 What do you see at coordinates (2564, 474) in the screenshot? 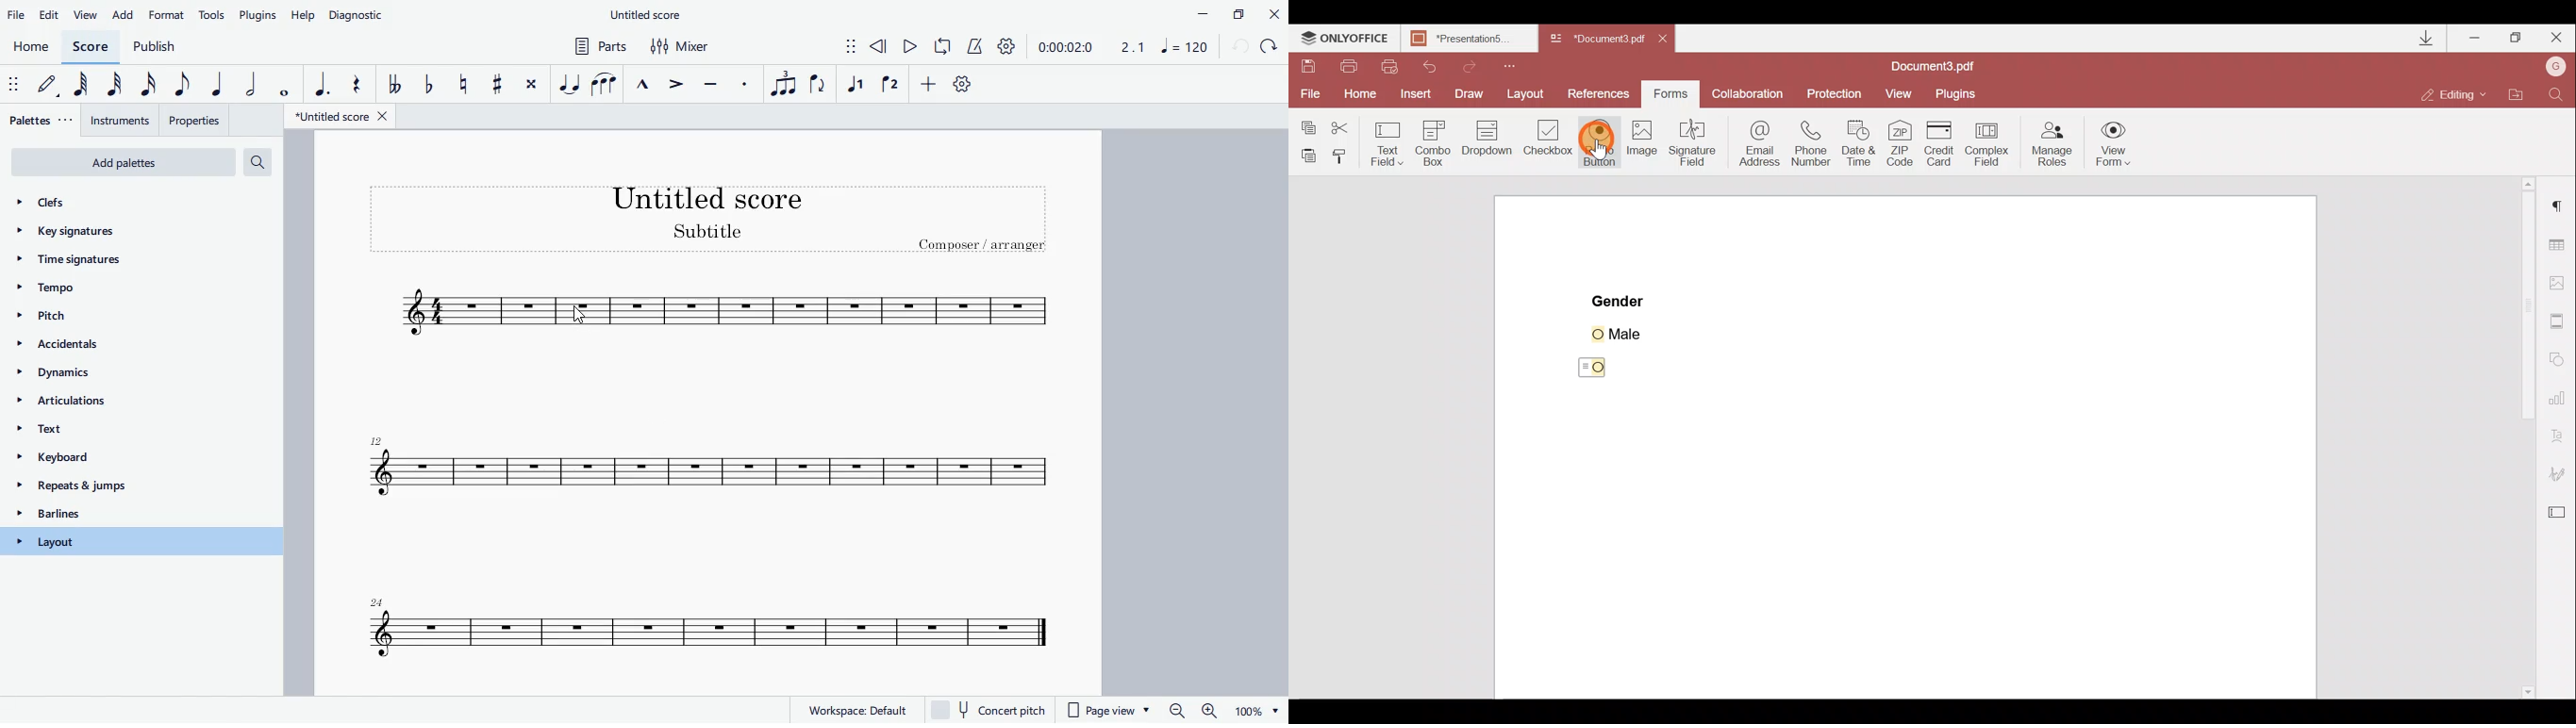
I see `Signature settings` at bounding box center [2564, 474].